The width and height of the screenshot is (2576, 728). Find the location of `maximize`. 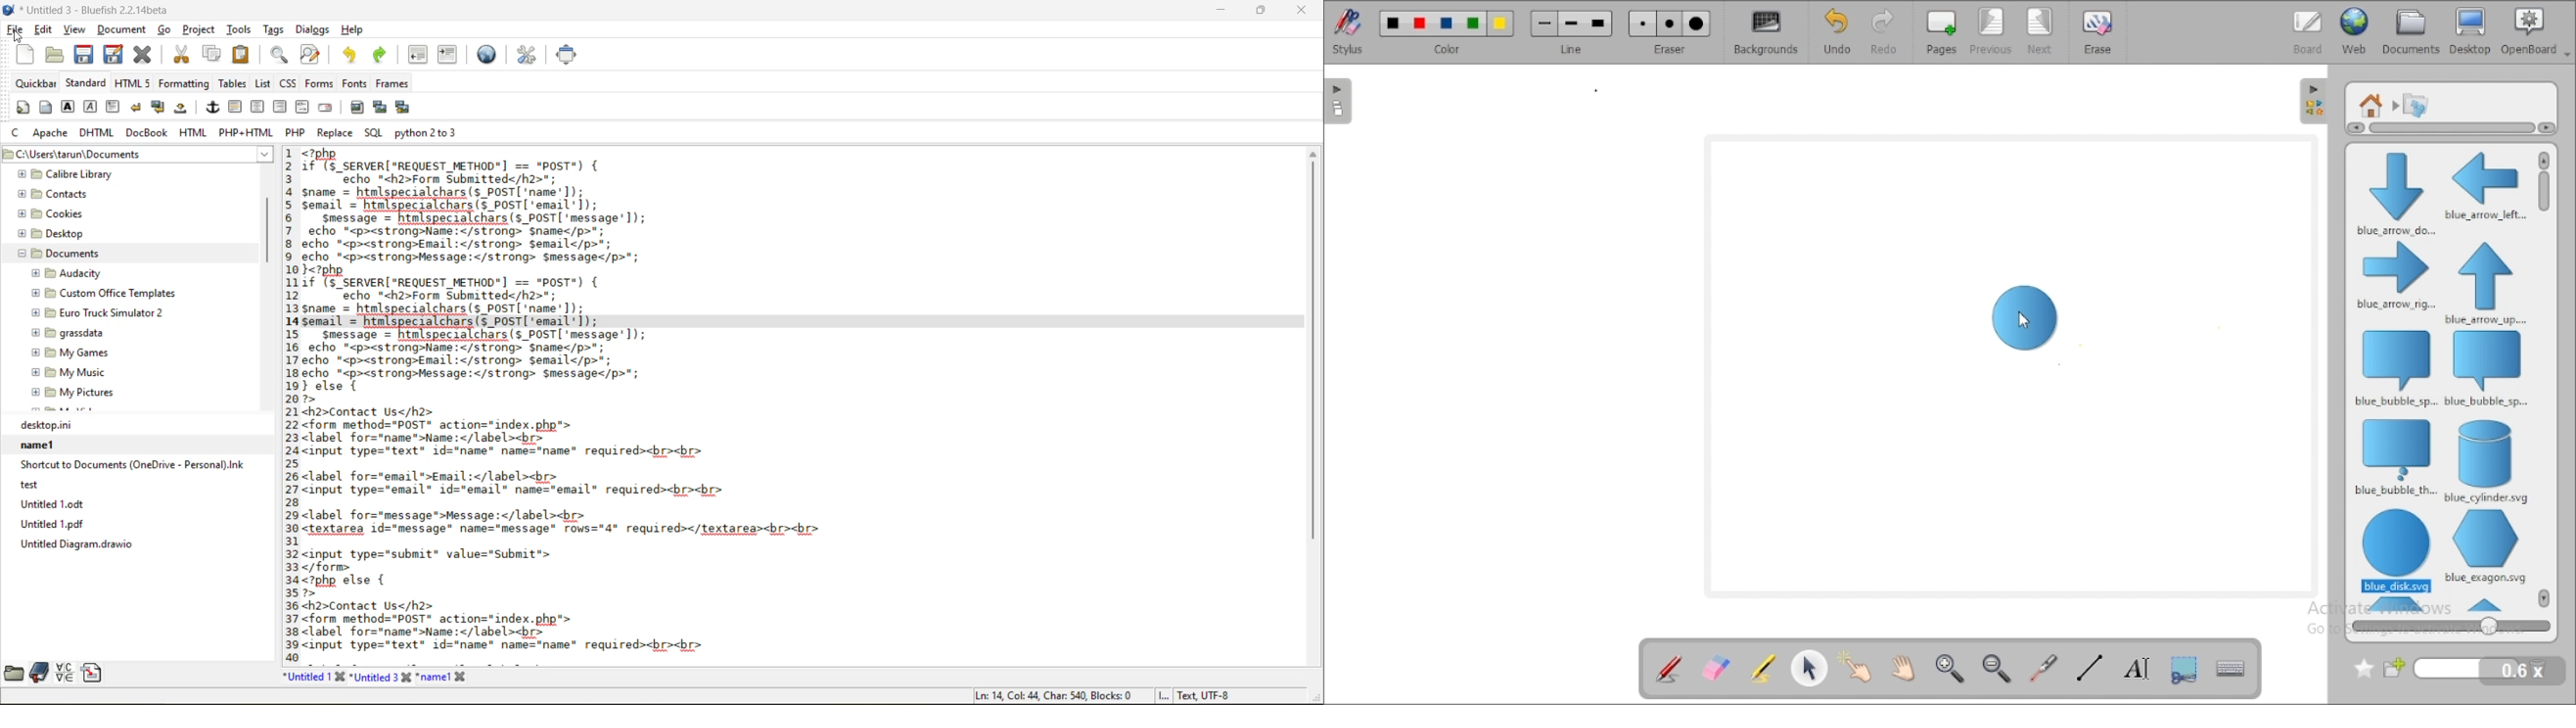

maximize is located at coordinates (1262, 12).